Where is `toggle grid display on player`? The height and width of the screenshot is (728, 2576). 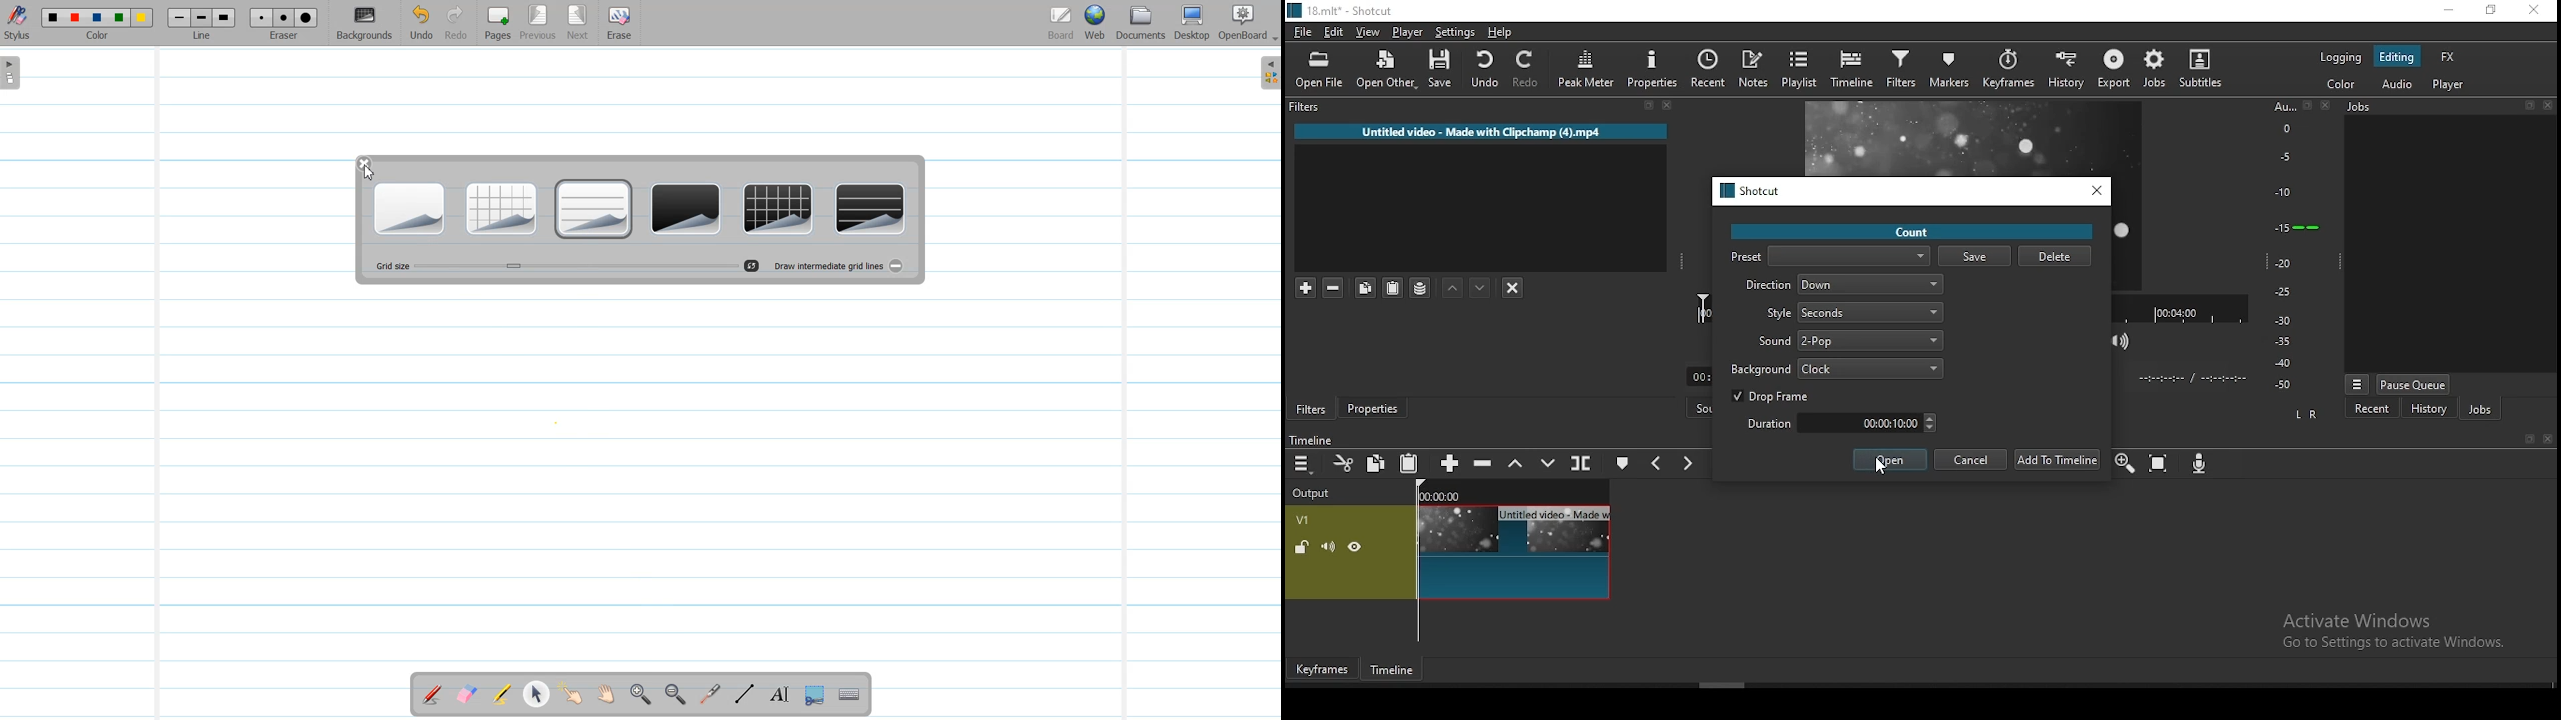
toggle grid display on player is located at coordinates (2080, 344).